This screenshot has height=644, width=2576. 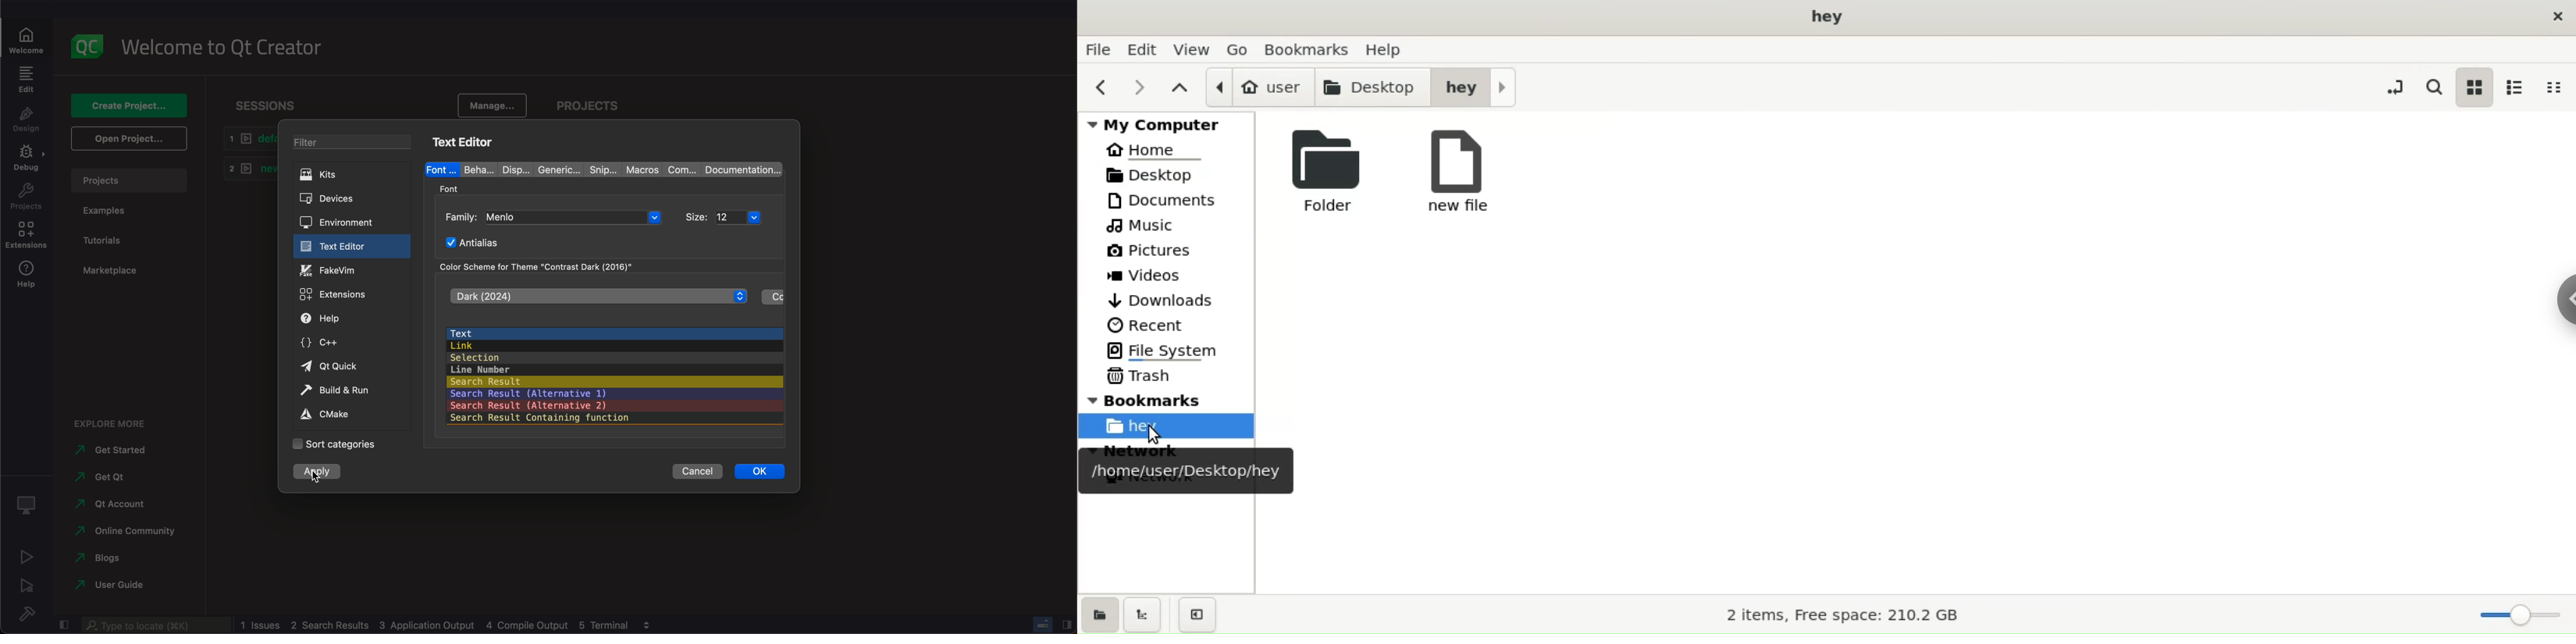 I want to click on qt quick, so click(x=351, y=366).